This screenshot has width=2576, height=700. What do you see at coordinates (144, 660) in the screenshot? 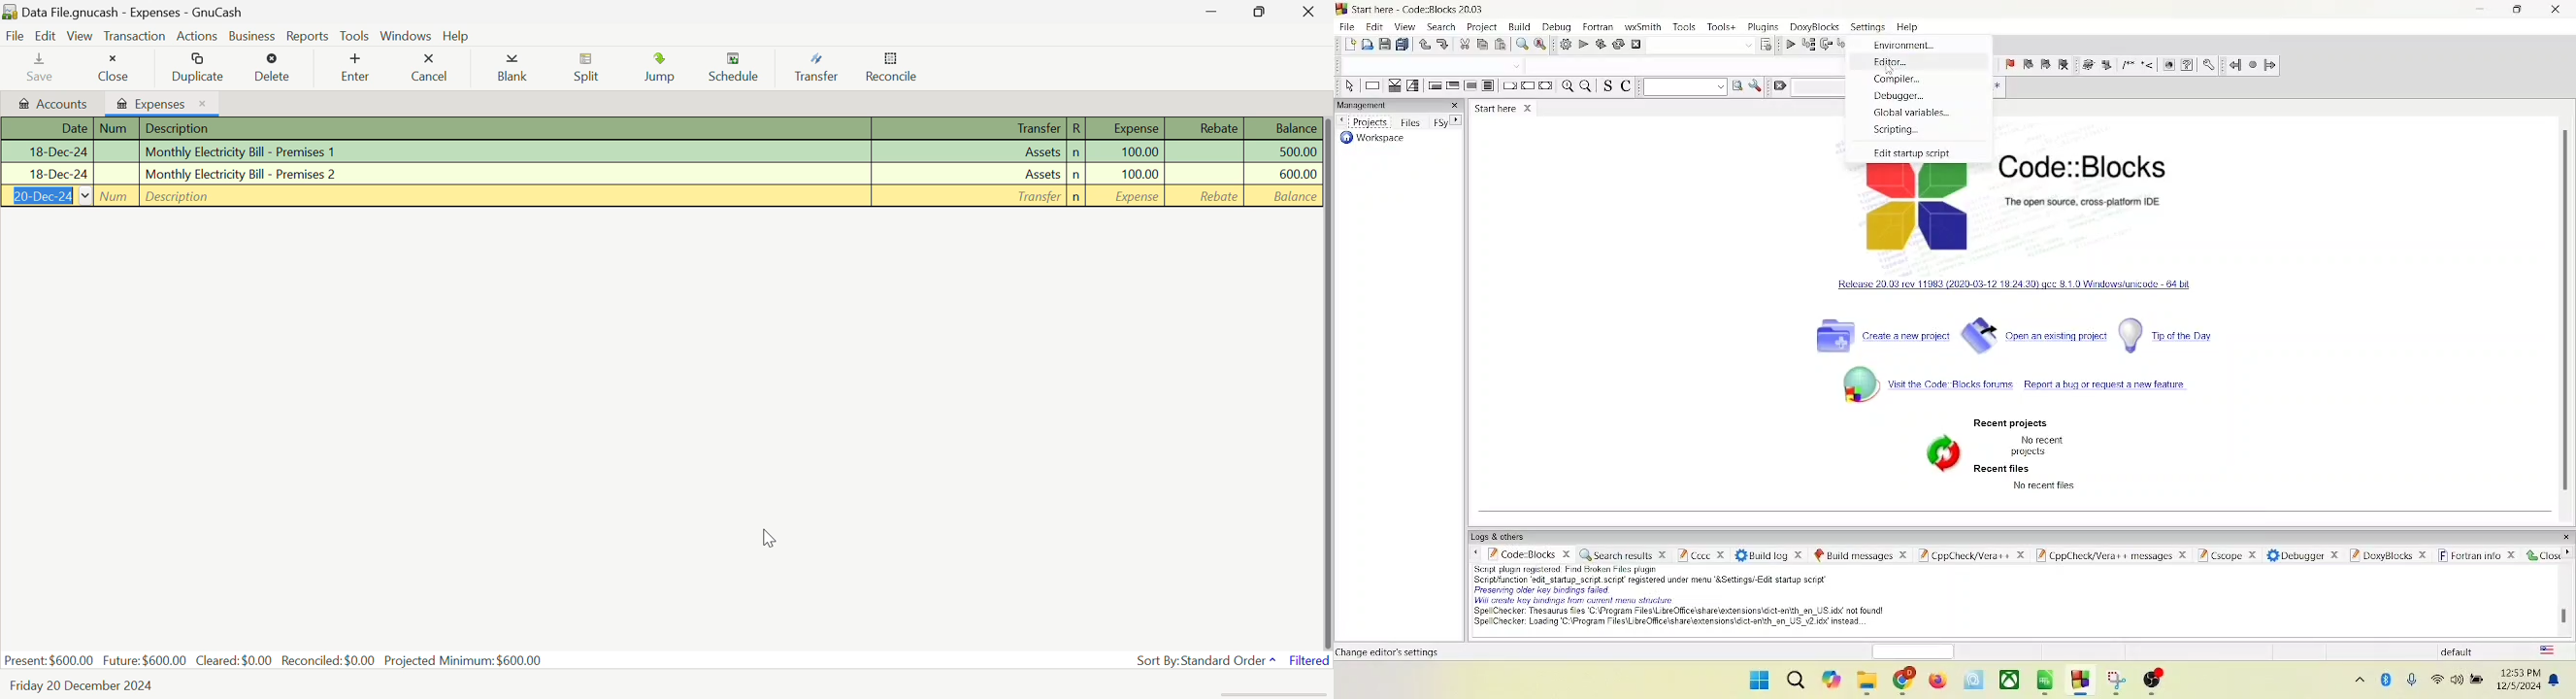
I see `Future` at bounding box center [144, 660].